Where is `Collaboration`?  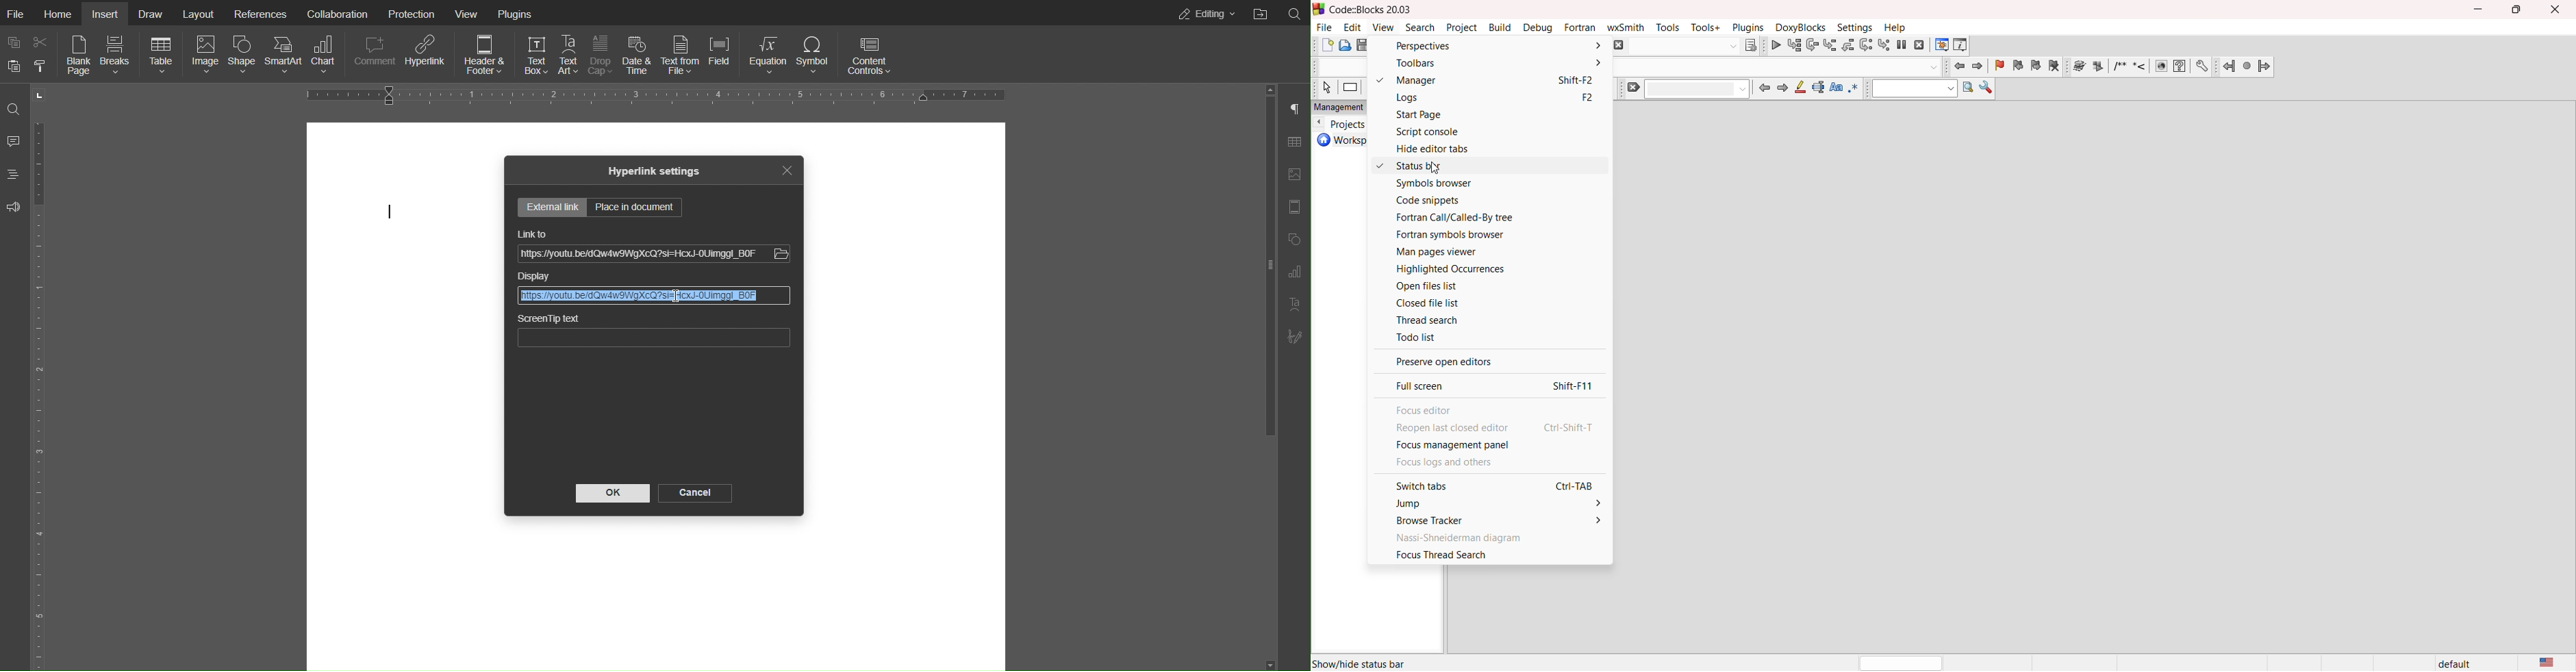 Collaboration is located at coordinates (336, 12).